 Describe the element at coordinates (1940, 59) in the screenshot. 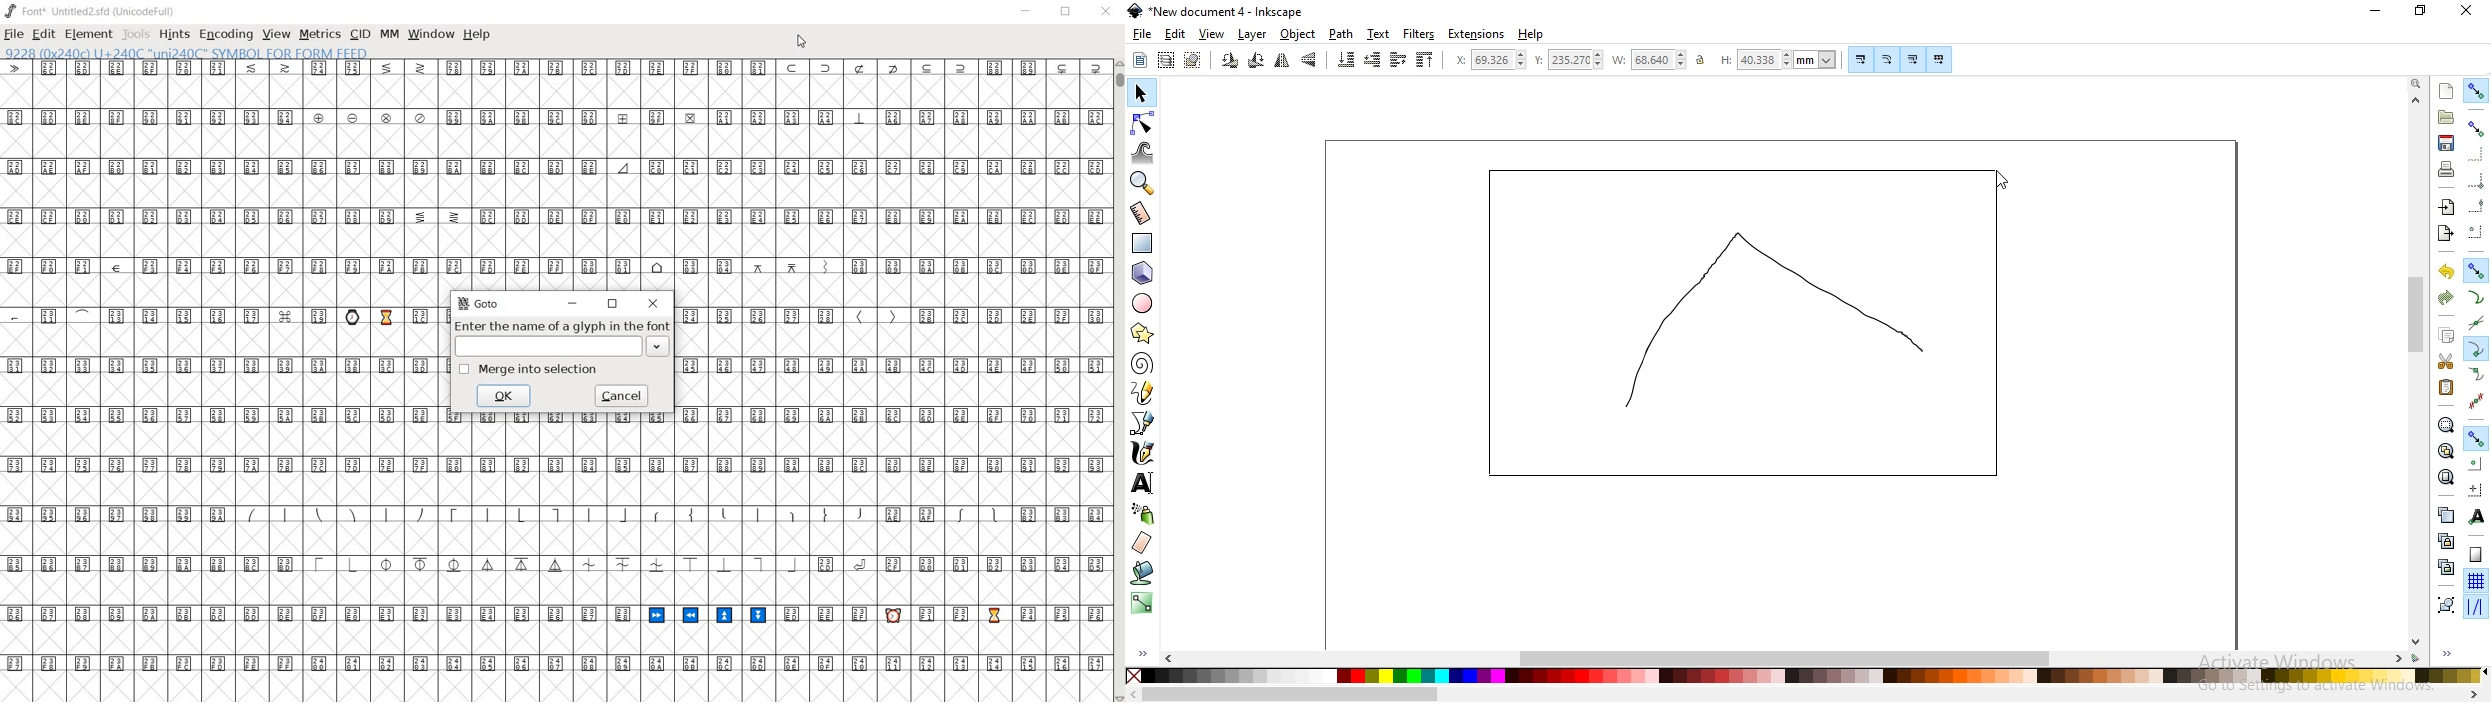

I see `move patterns along with objects` at that location.